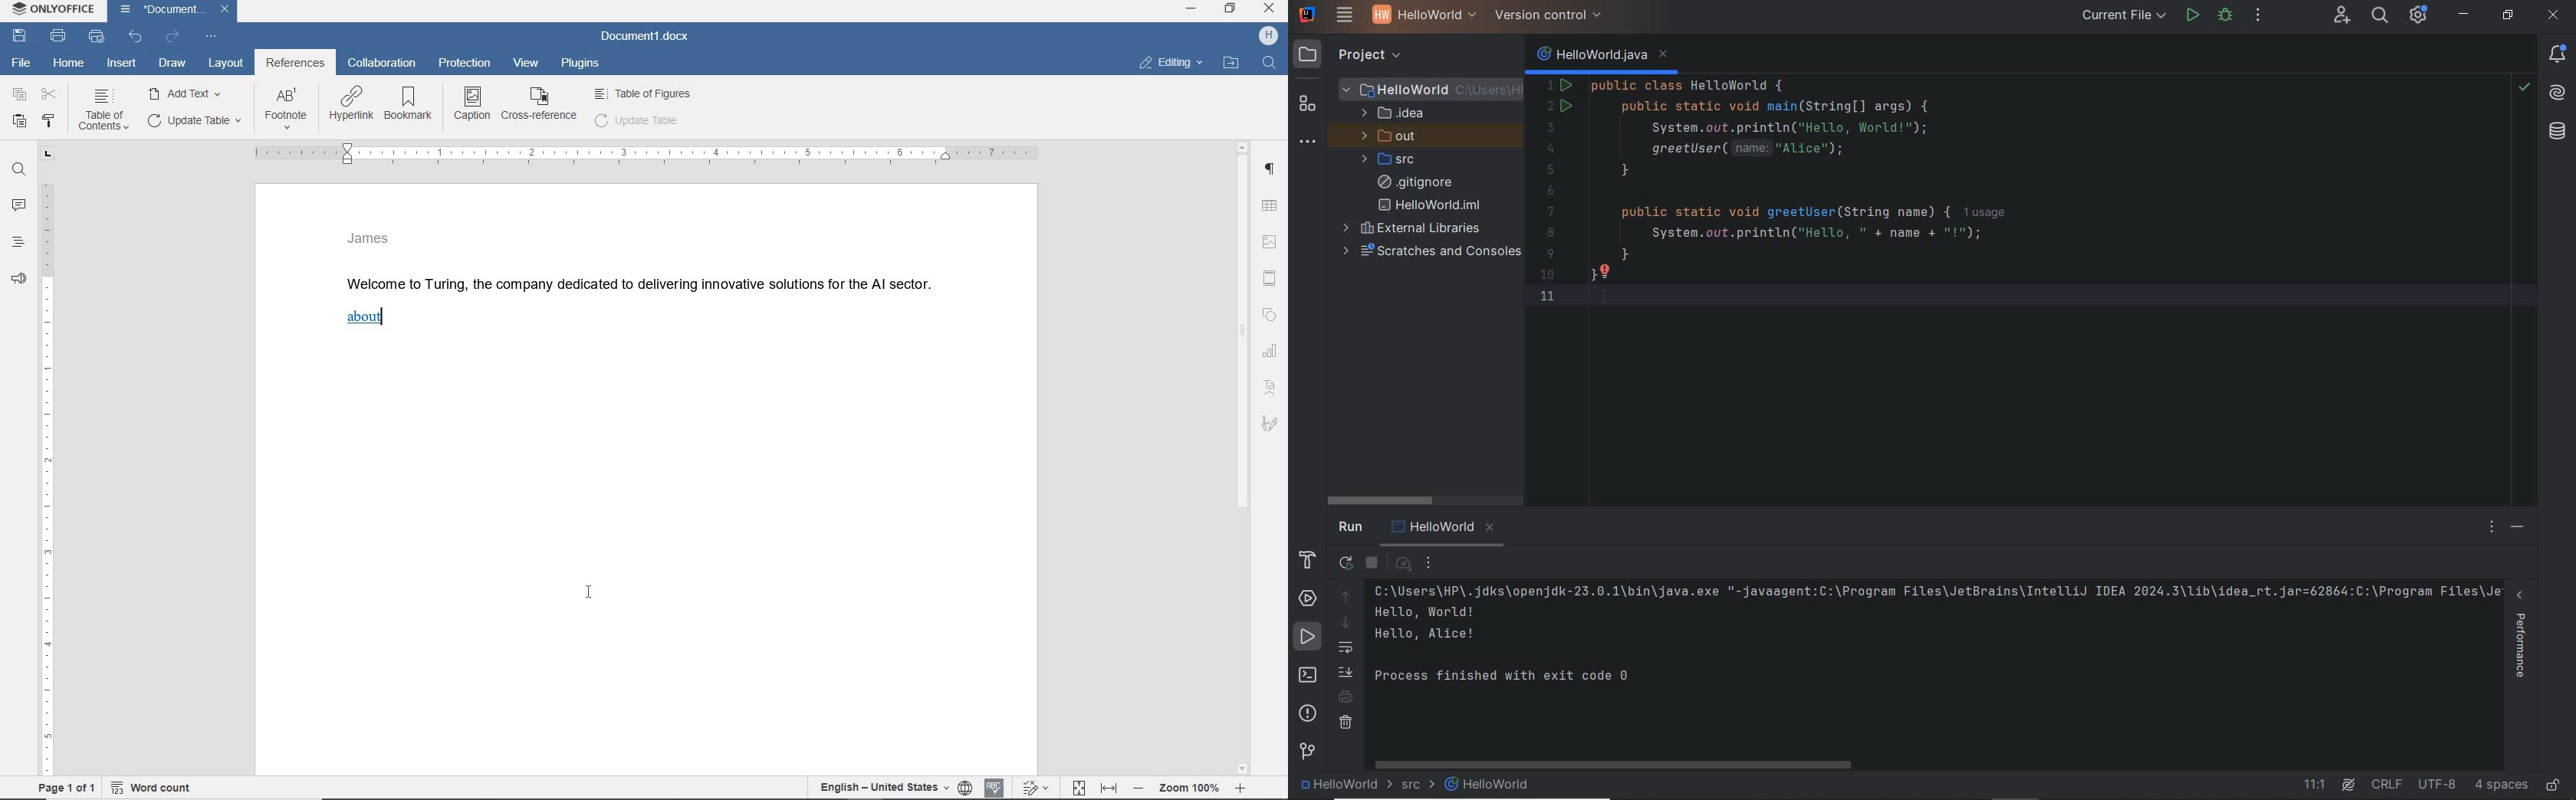  I want to click on references, so click(295, 64).